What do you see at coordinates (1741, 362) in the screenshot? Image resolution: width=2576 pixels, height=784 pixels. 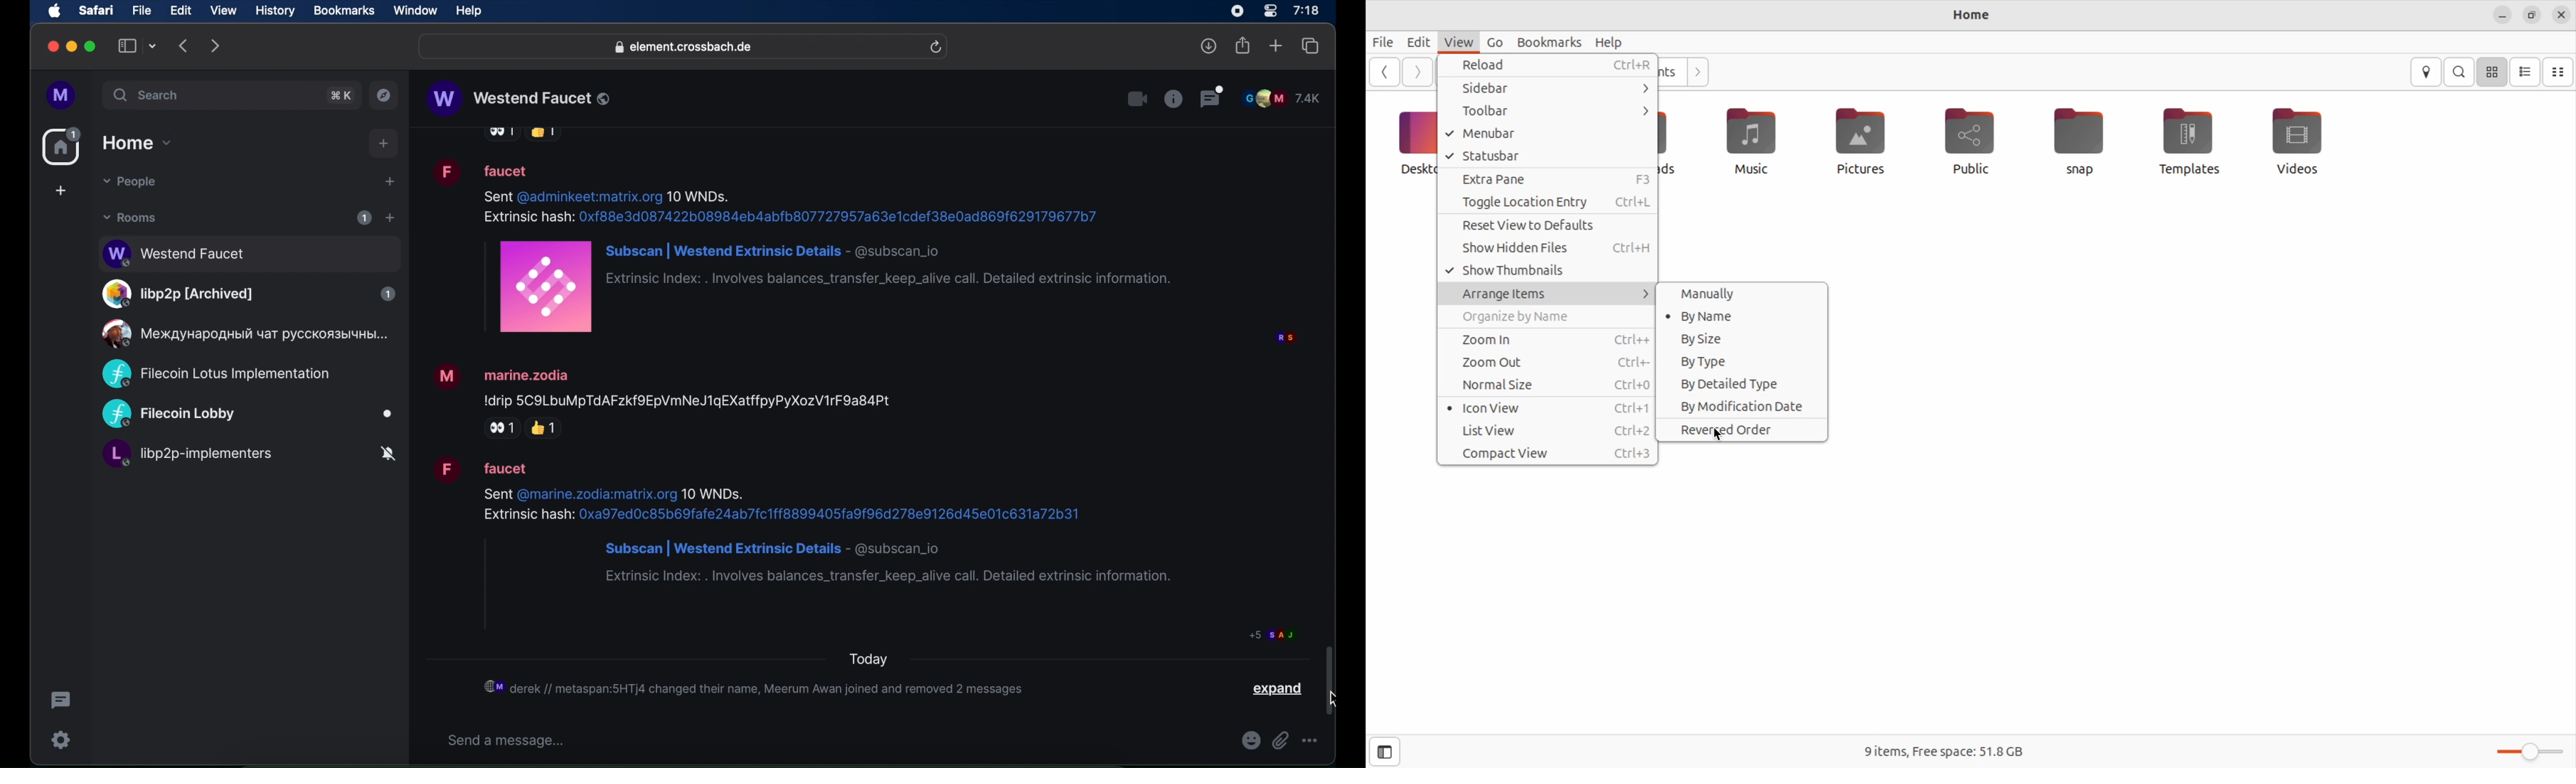 I see `by type` at bounding box center [1741, 362].